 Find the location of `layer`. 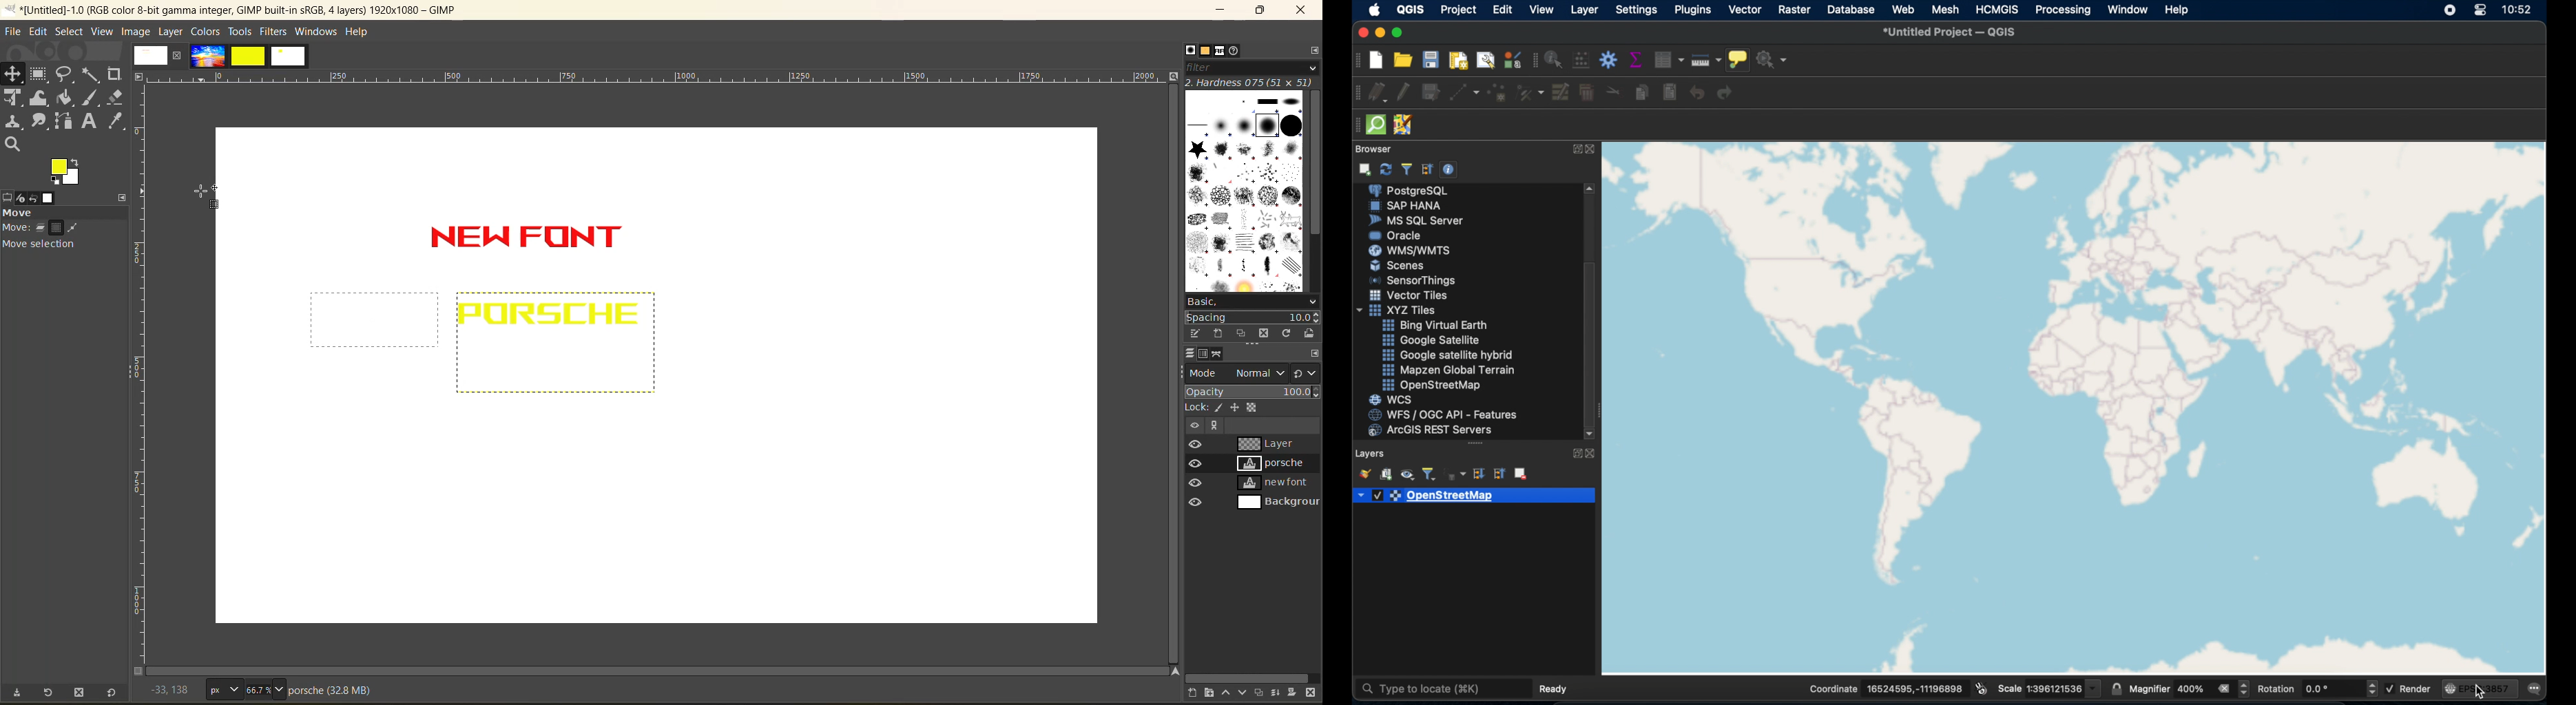

layer is located at coordinates (1586, 10).